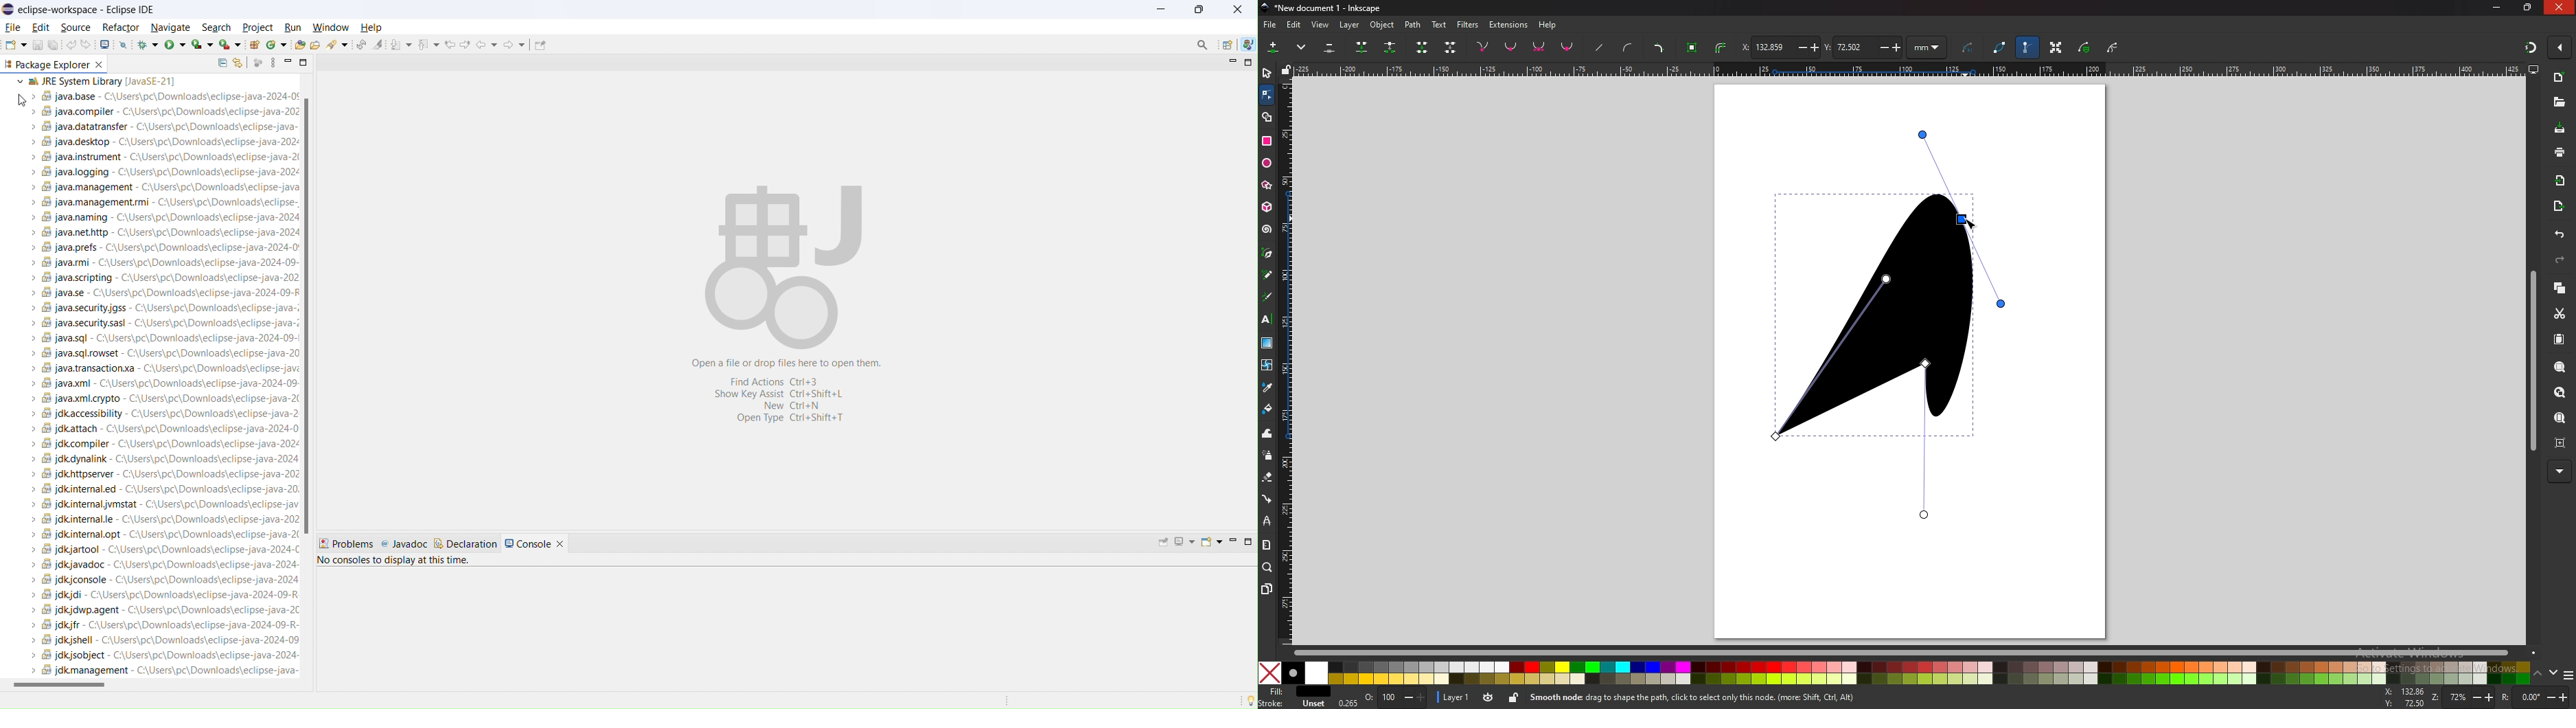 The image size is (2576, 728). What do you see at coordinates (2560, 288) in the screenshot?
I see `copy` at bounding box center [2560, 288].